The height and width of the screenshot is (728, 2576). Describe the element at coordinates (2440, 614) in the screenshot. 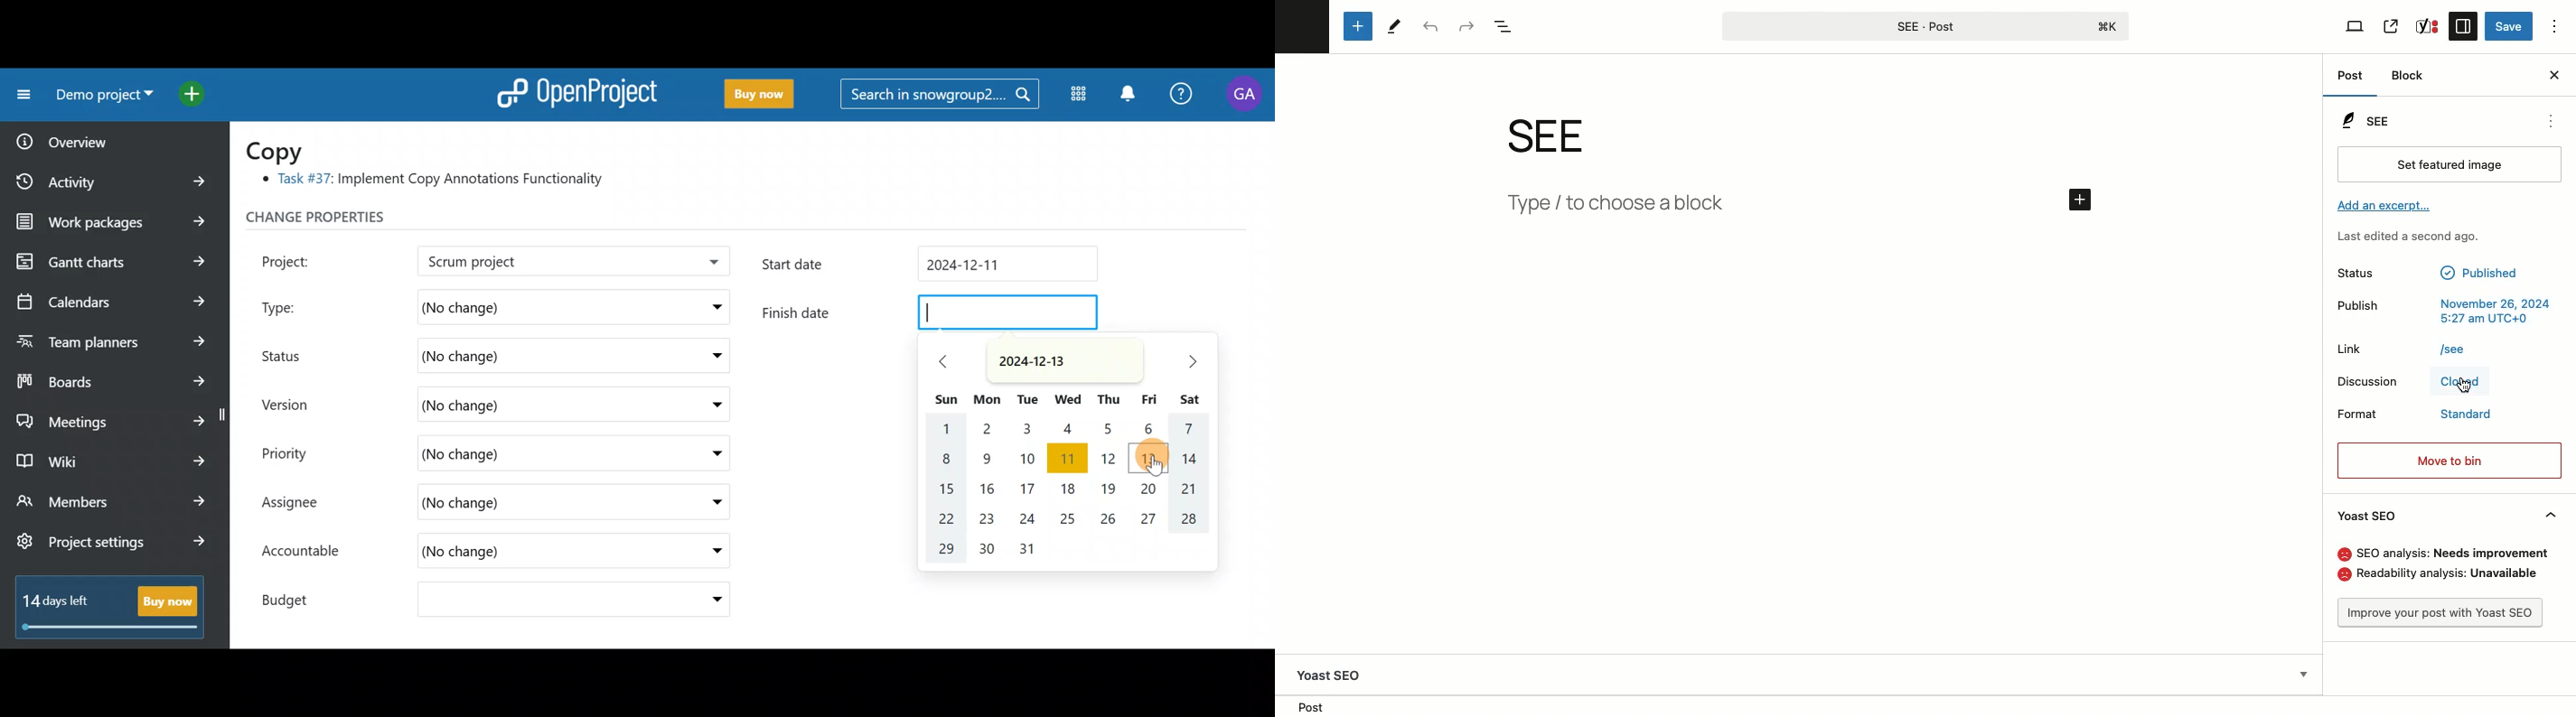

I see `Improve post with Yoast` at that location.